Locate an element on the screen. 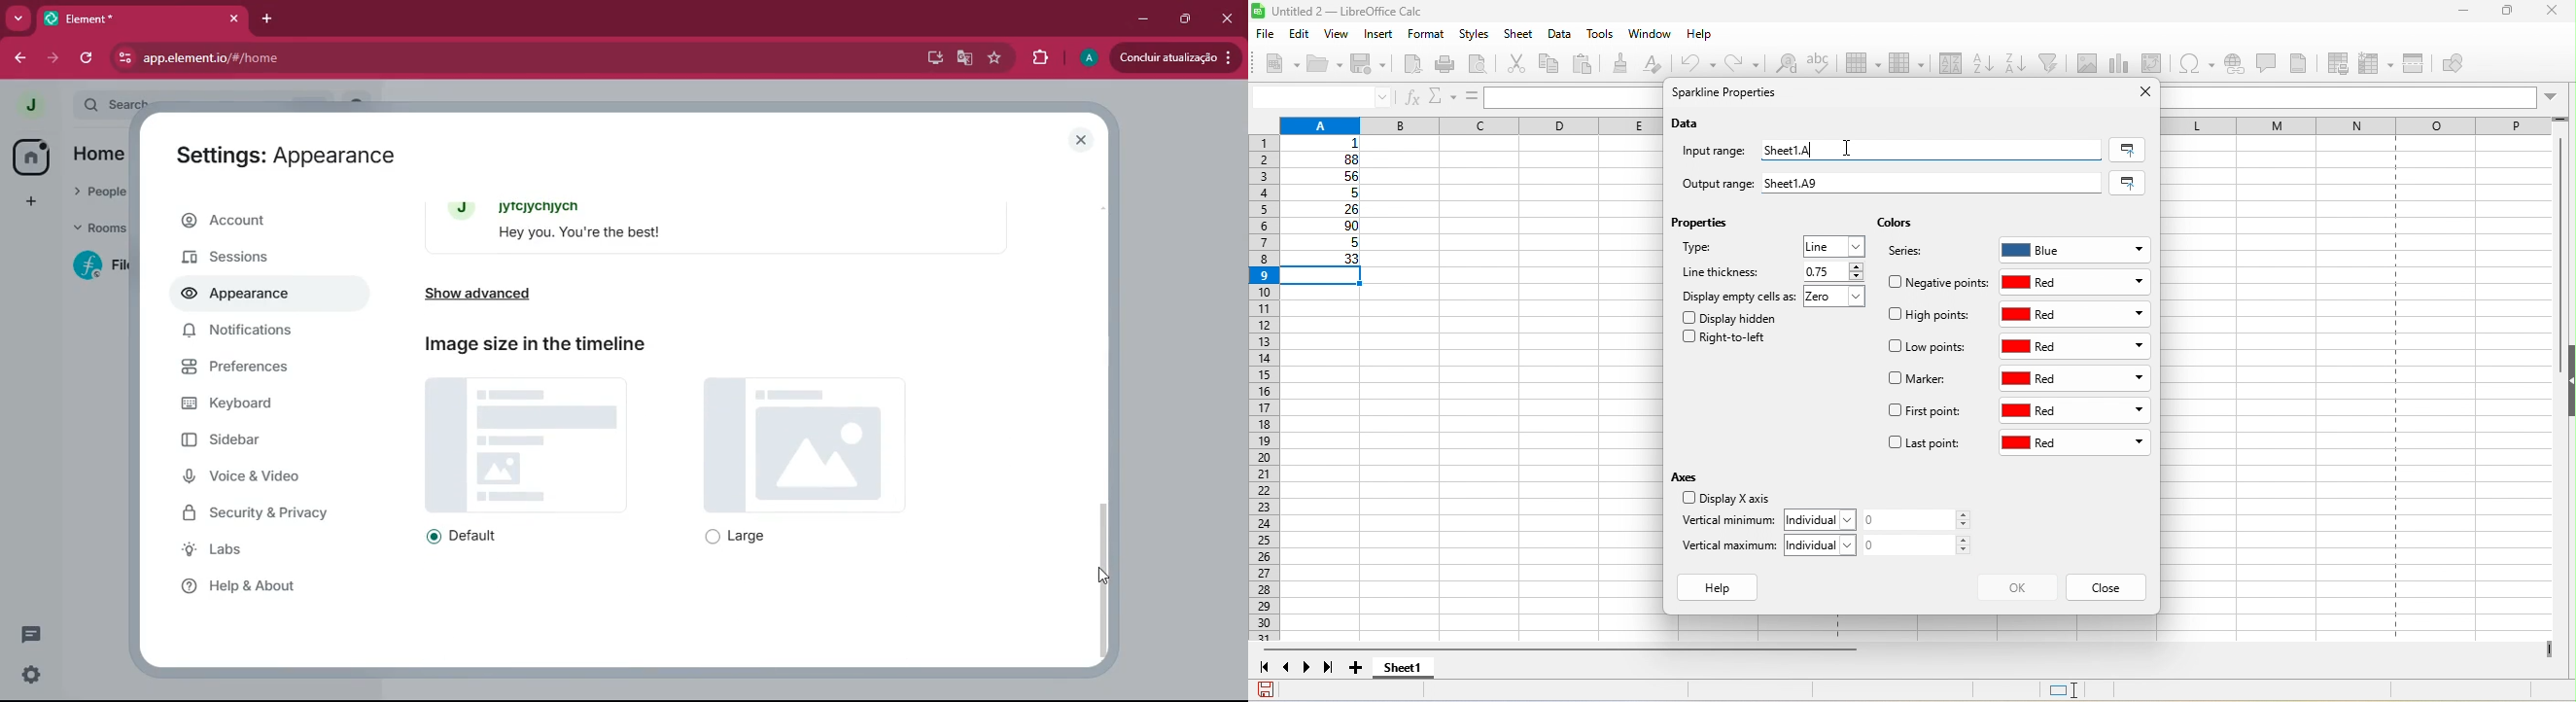 Image resolution: width=2576 pixels, height=728 pixels. data is located at coordinates (1688, 124).